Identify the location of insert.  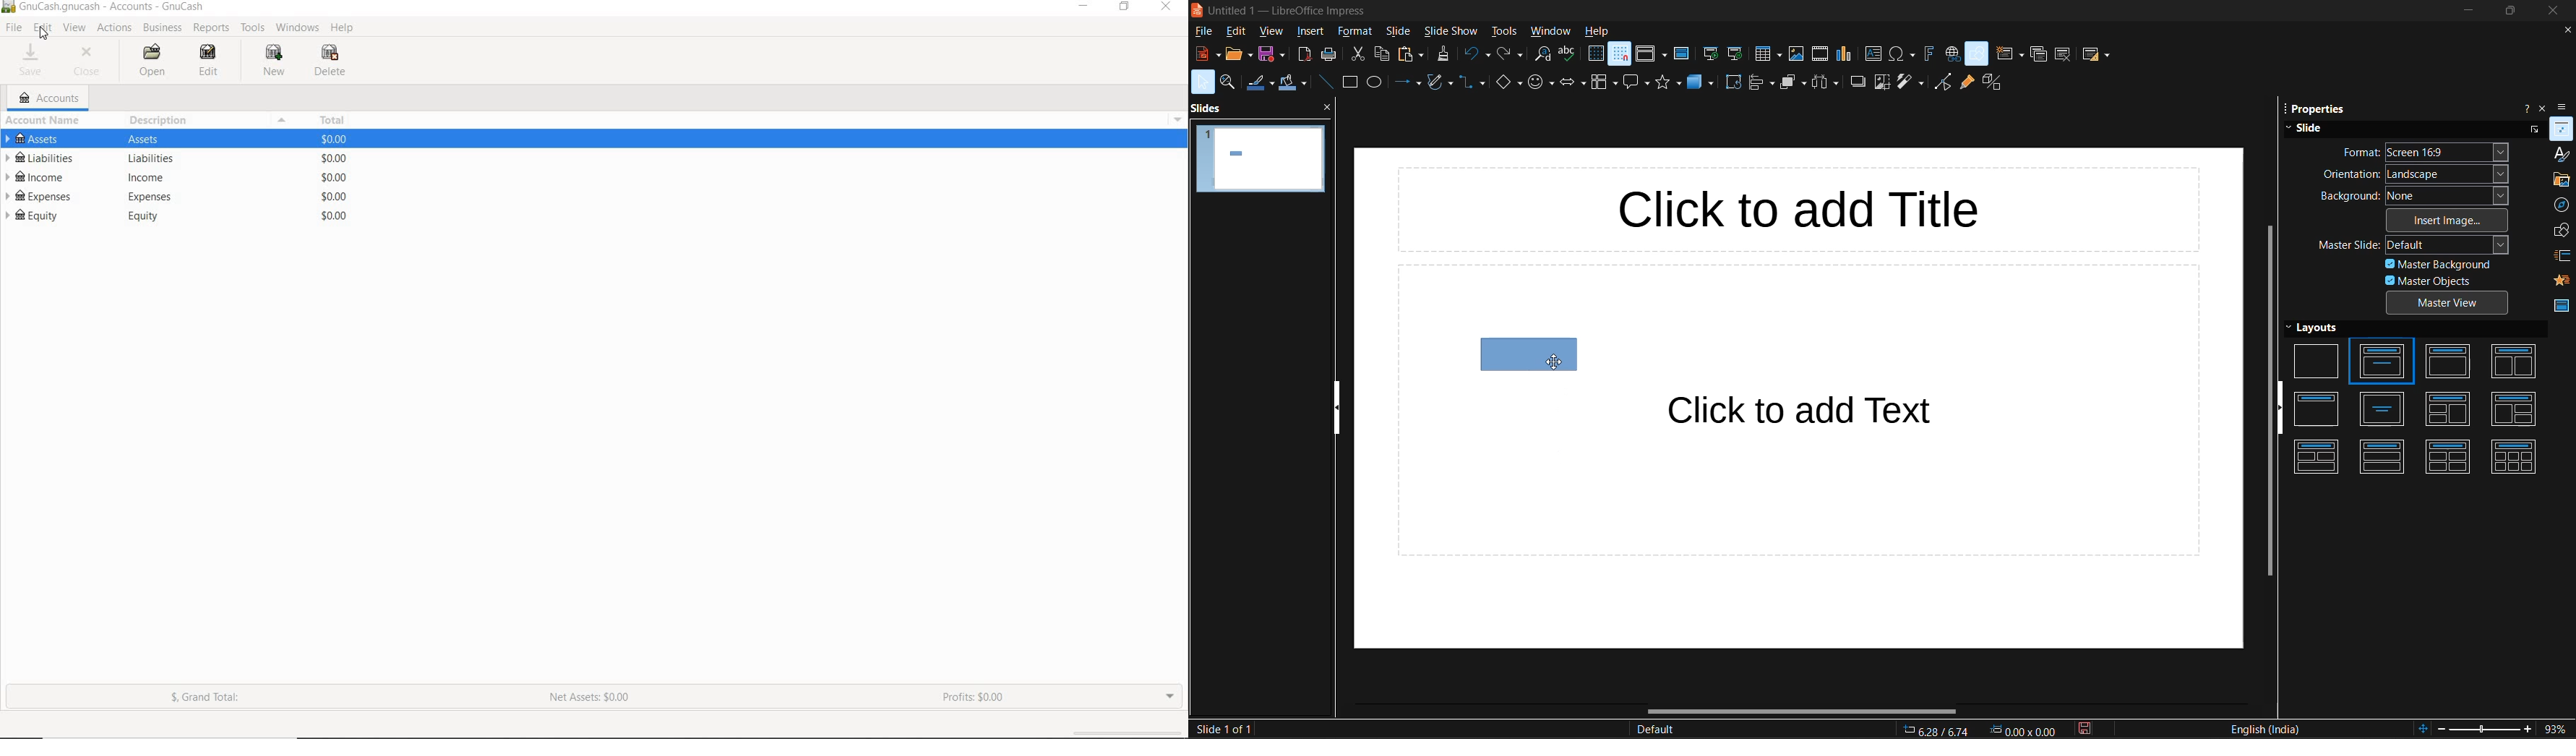
(1310, 32).